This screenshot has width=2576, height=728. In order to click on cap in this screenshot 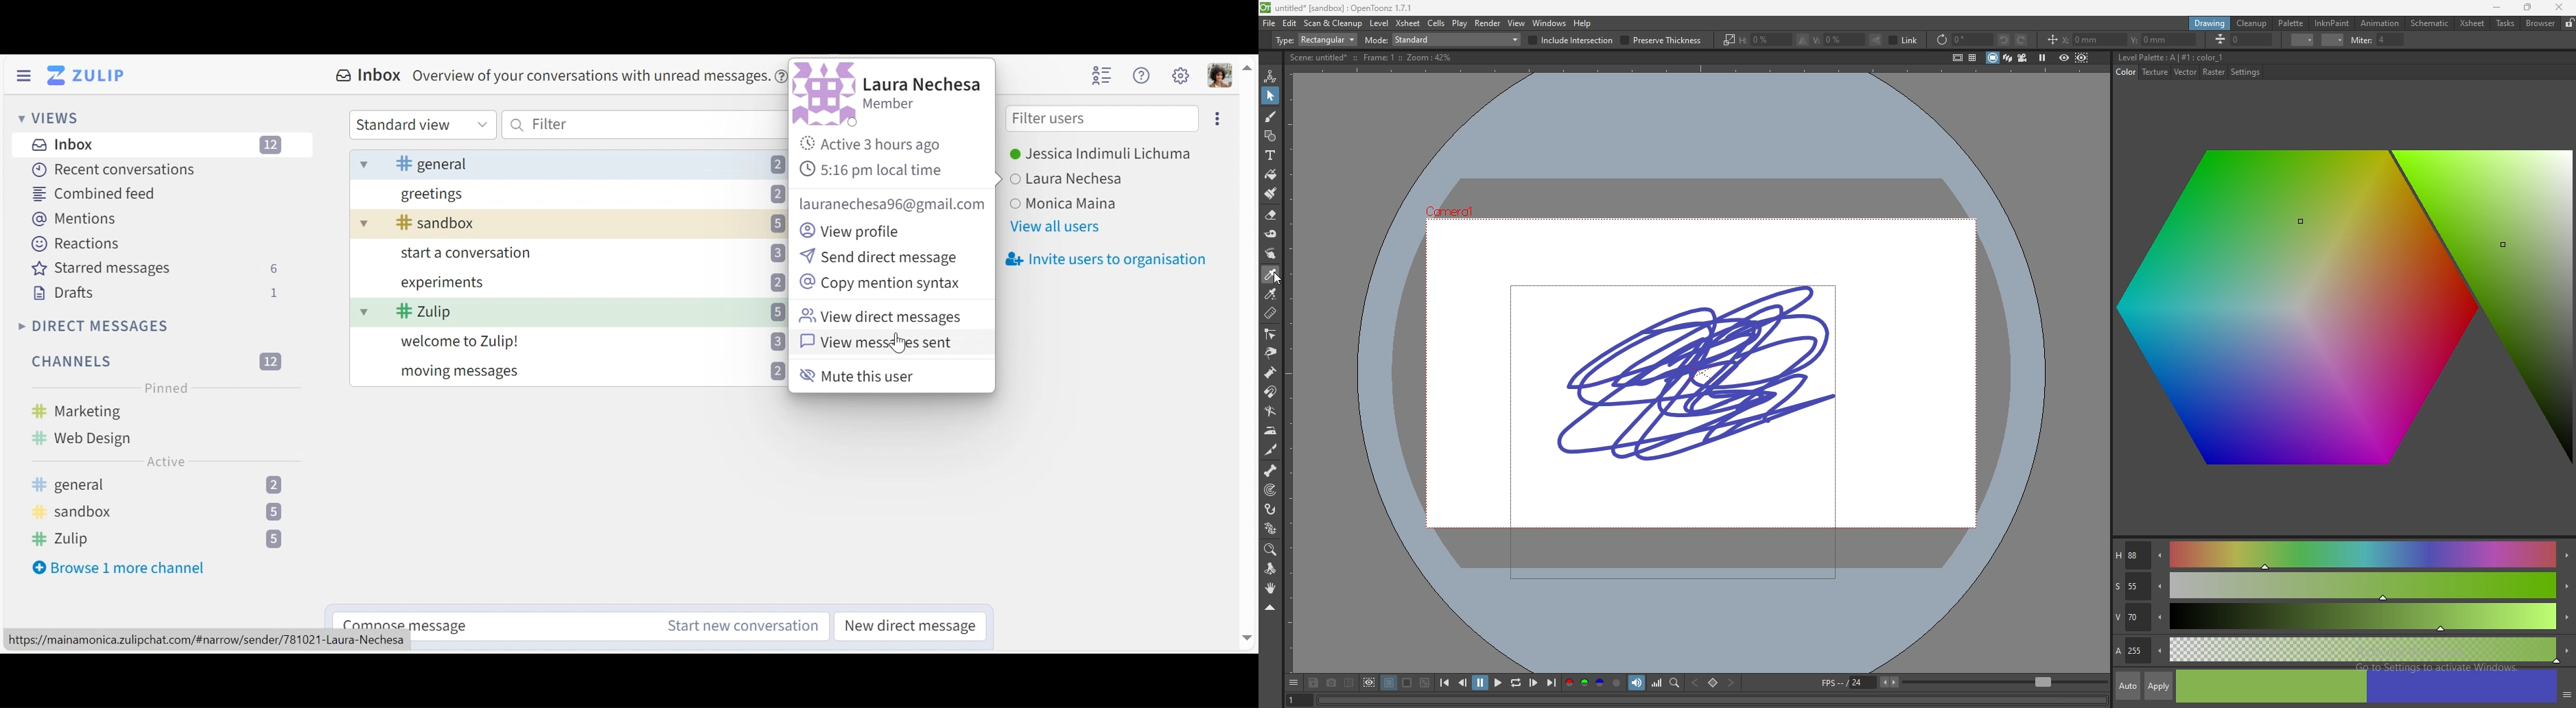, I will do `click(2302, 39)`.